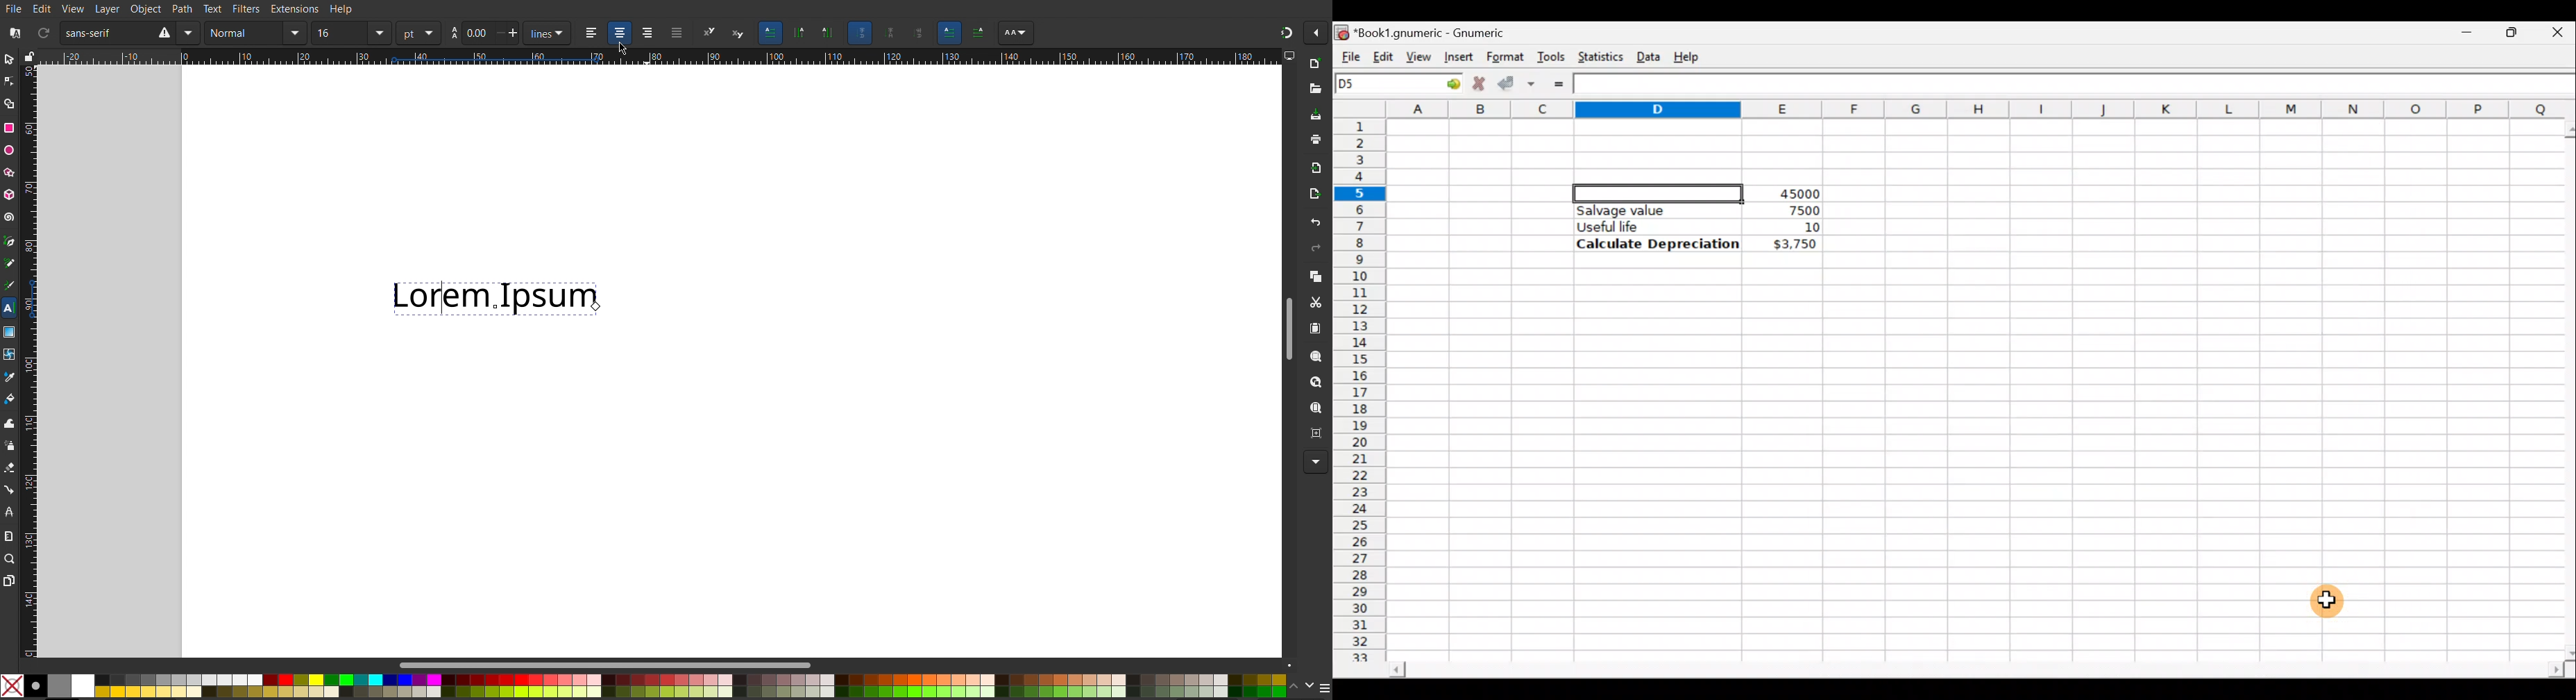 This screenshot has width=2576, height=700. Describe the element at coordinates (893, 33) in the screenshot. I see `Upright glpyh annotation` at that location.